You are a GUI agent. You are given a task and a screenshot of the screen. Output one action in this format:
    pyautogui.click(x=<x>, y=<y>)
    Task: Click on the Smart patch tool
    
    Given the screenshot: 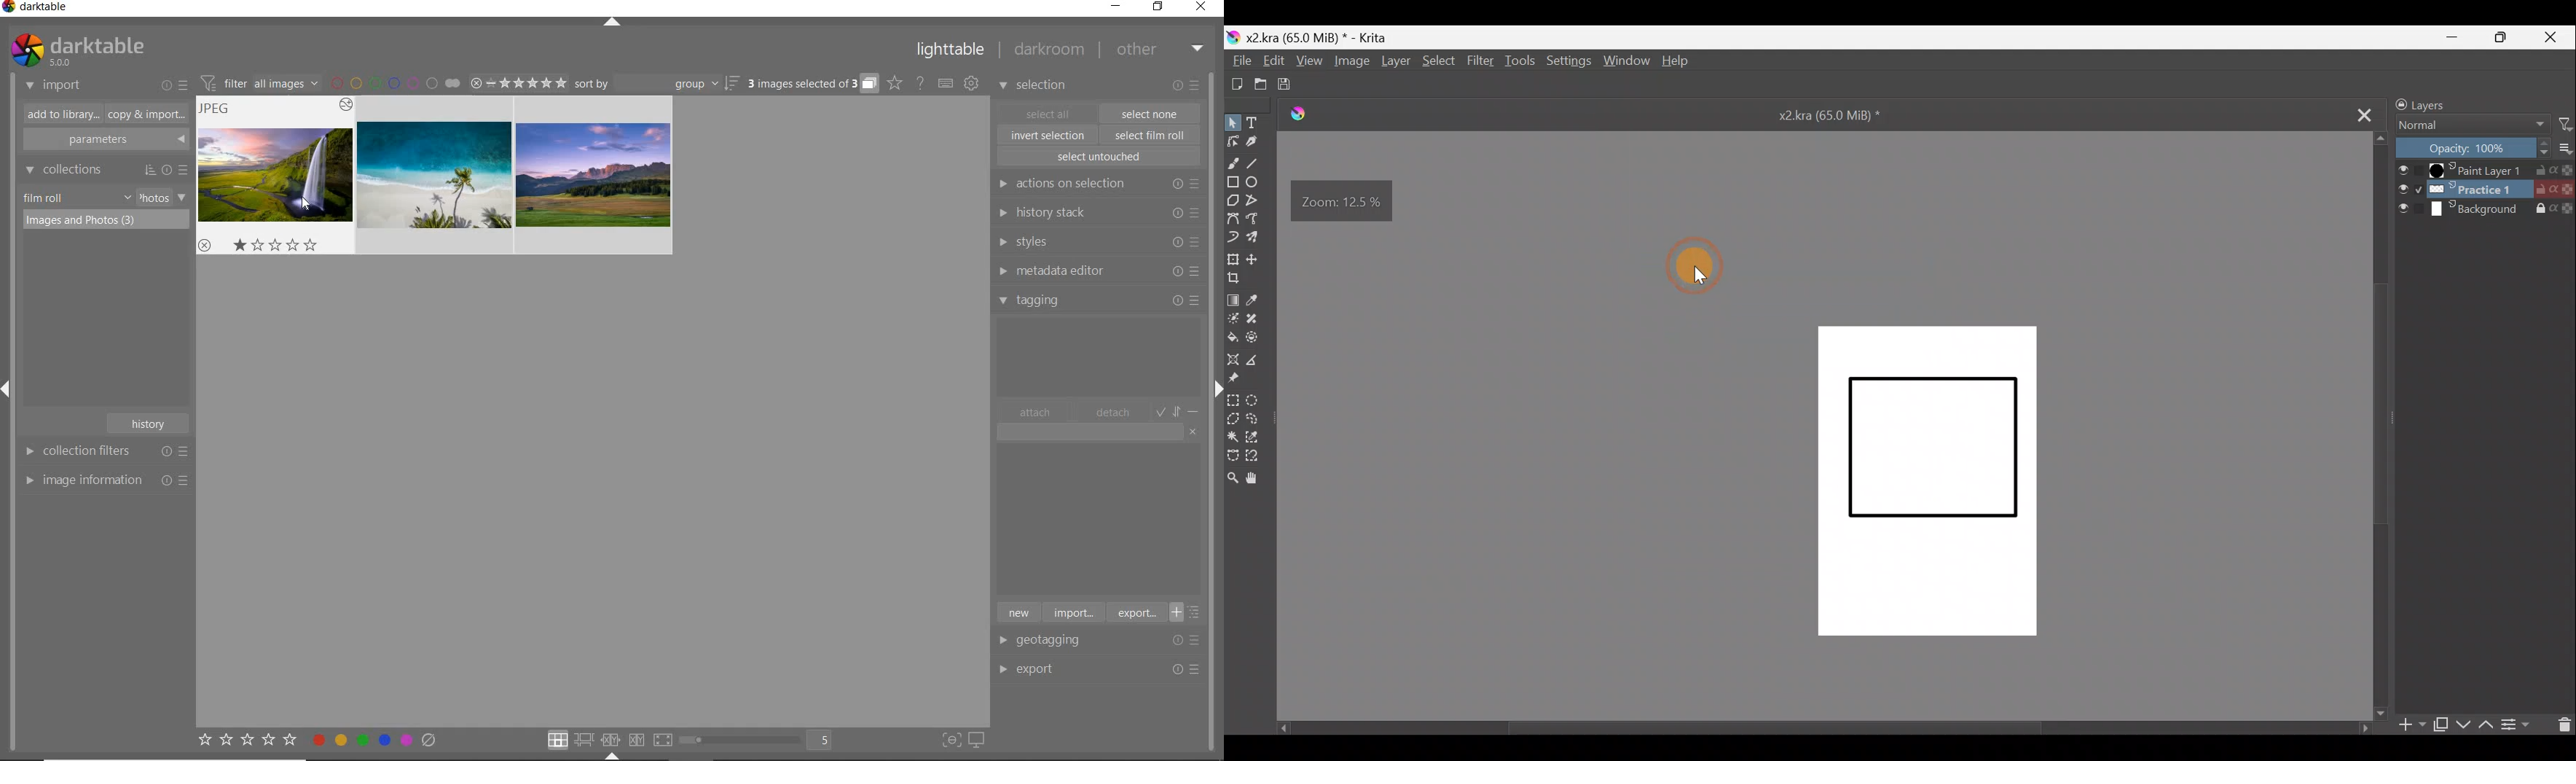 What is the action you would take?
    pyautogui.click(x=1259, y=320)
    